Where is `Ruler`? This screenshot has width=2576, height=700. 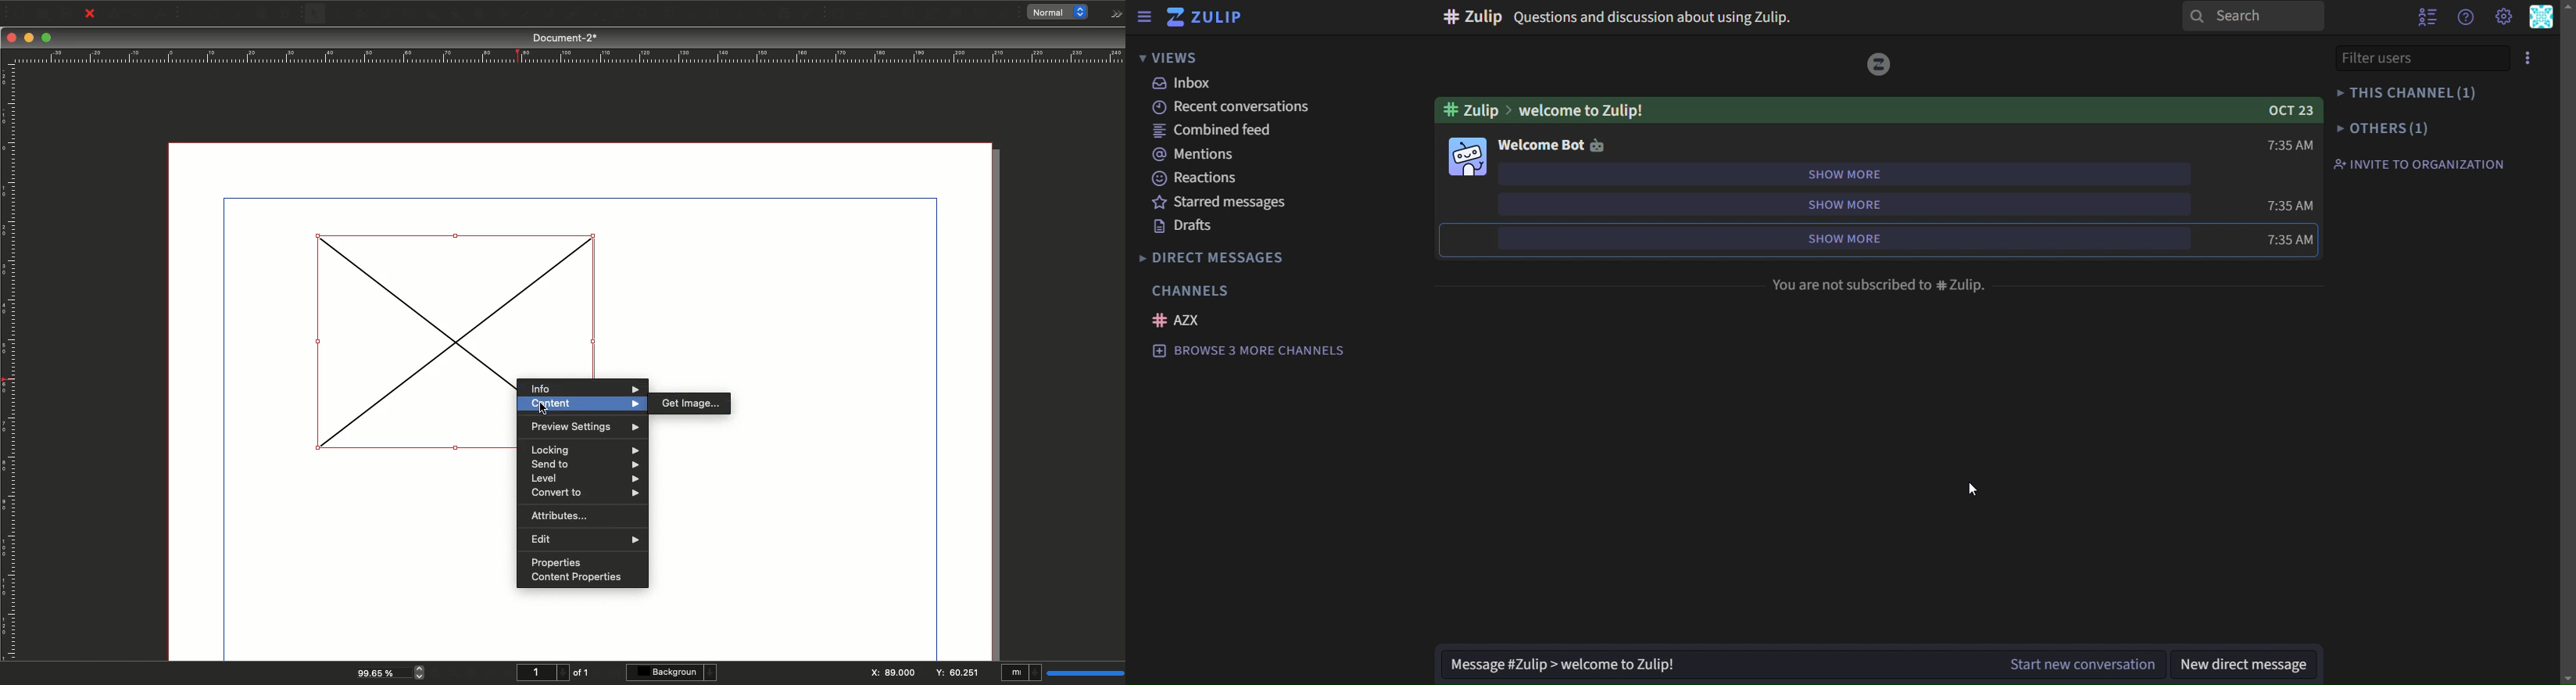
Ruler is located at coordinates (10, 363).